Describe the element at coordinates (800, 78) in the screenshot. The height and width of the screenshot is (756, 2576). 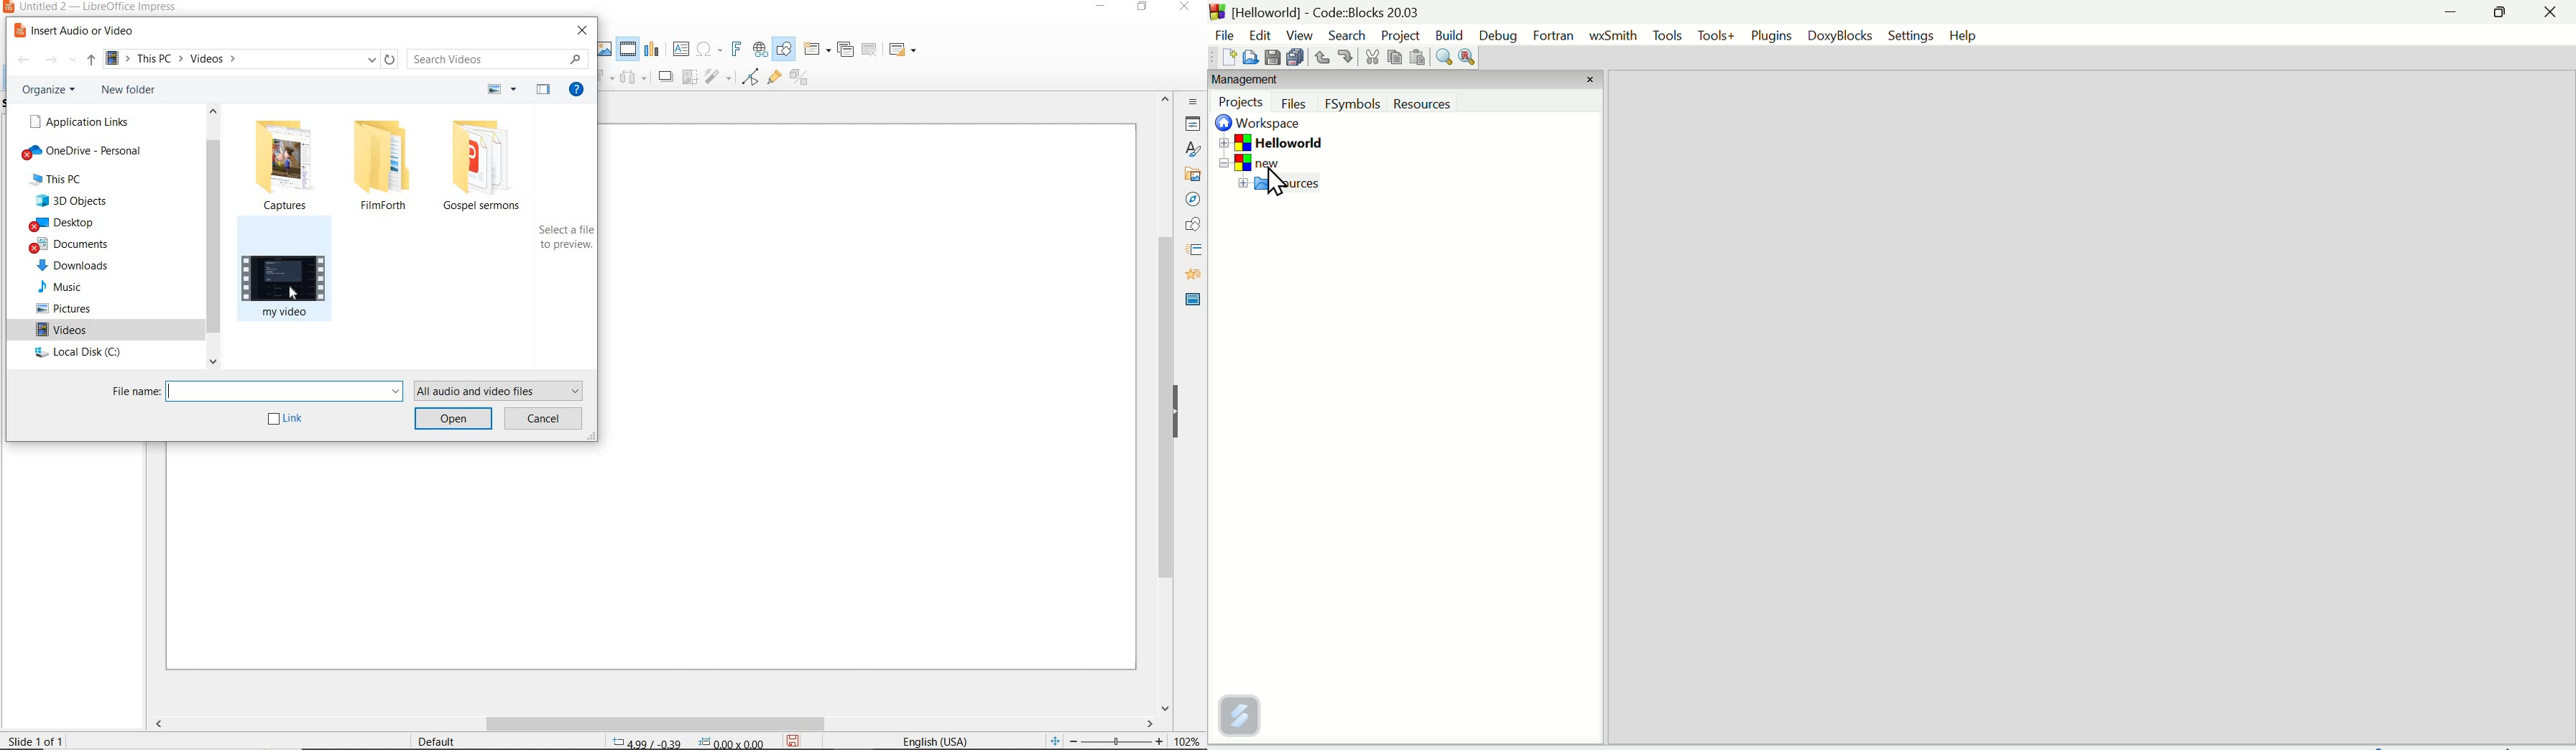
I see `TOGGLE EXTRUSION` at that location.